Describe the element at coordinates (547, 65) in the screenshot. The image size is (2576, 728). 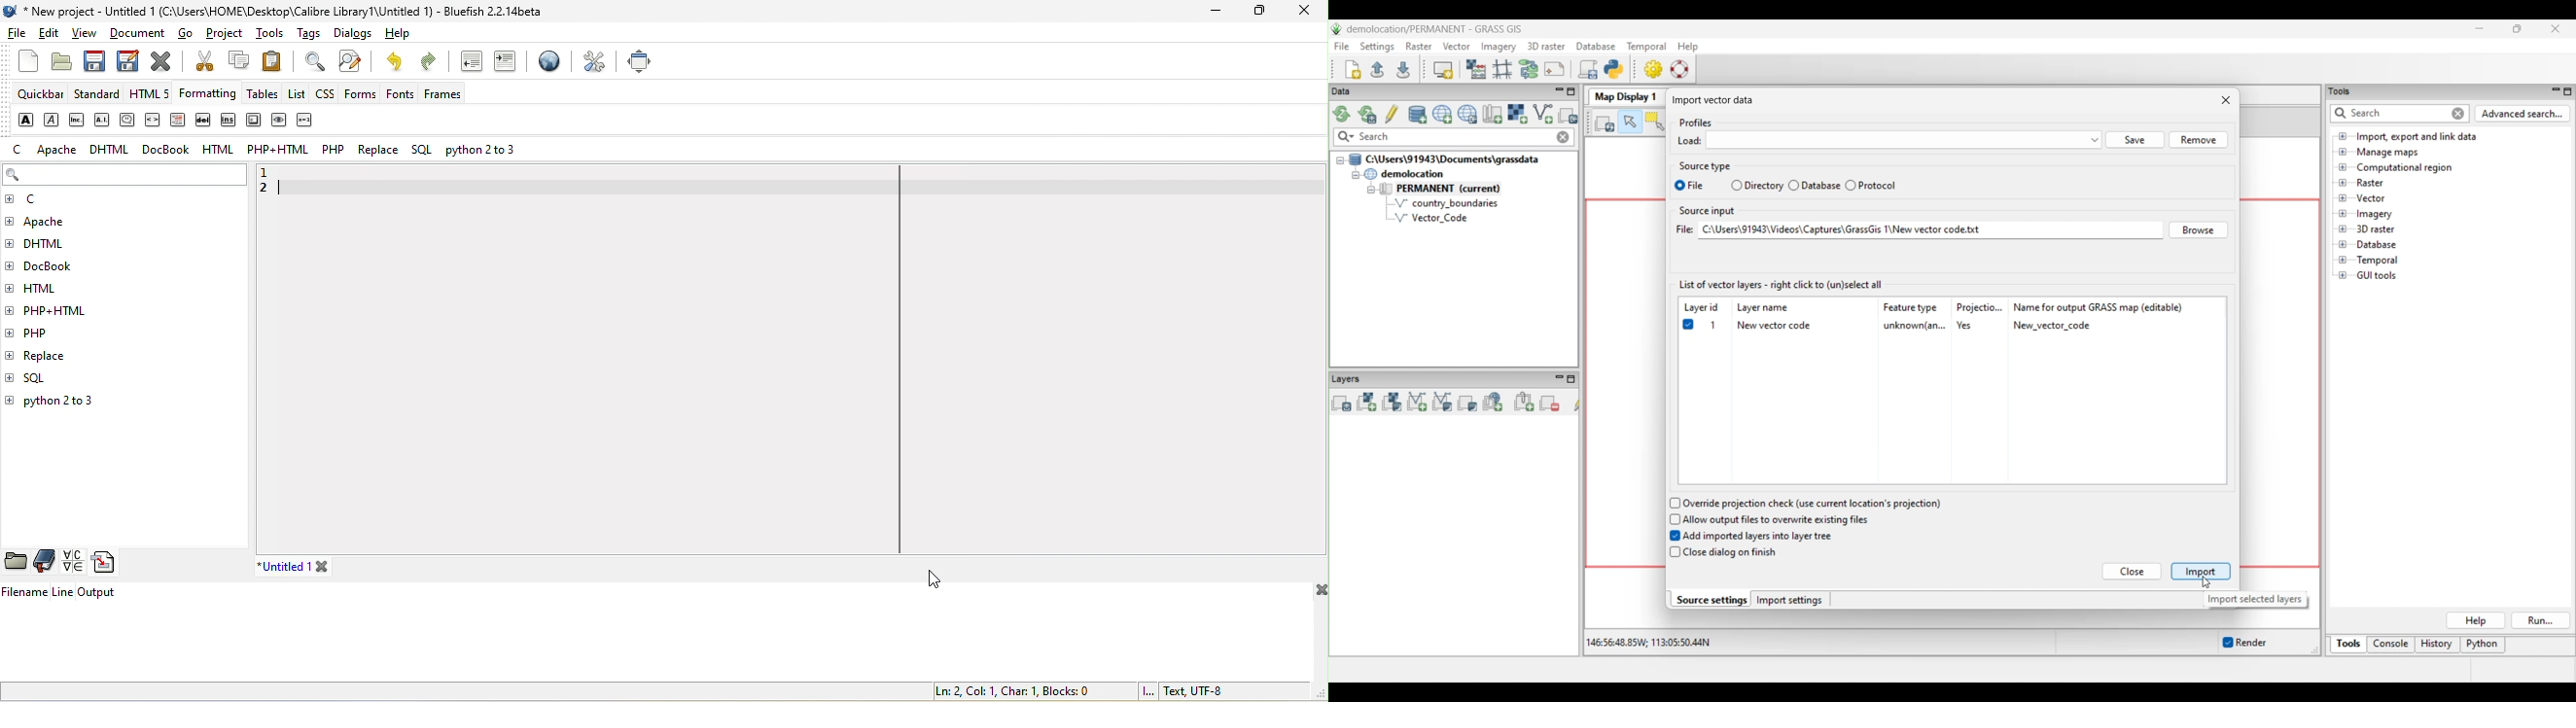
I see `browser` at that location.